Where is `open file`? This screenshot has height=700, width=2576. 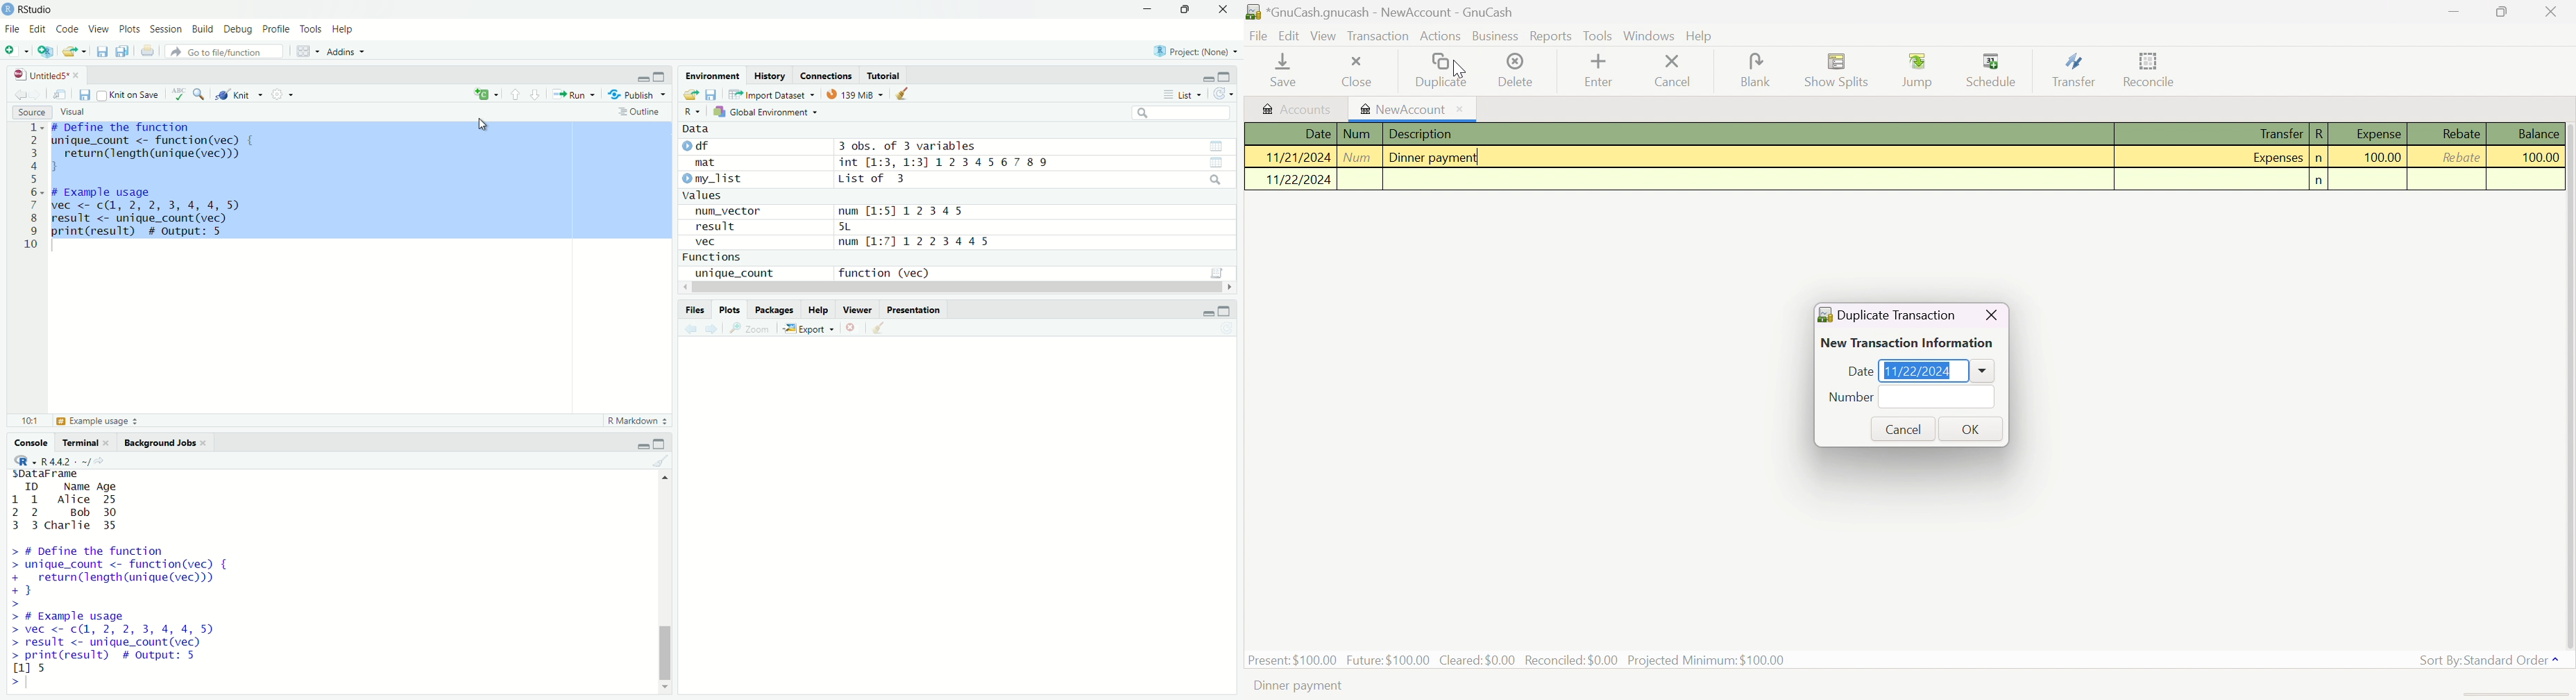 open file is located at coordinates (71, 52).